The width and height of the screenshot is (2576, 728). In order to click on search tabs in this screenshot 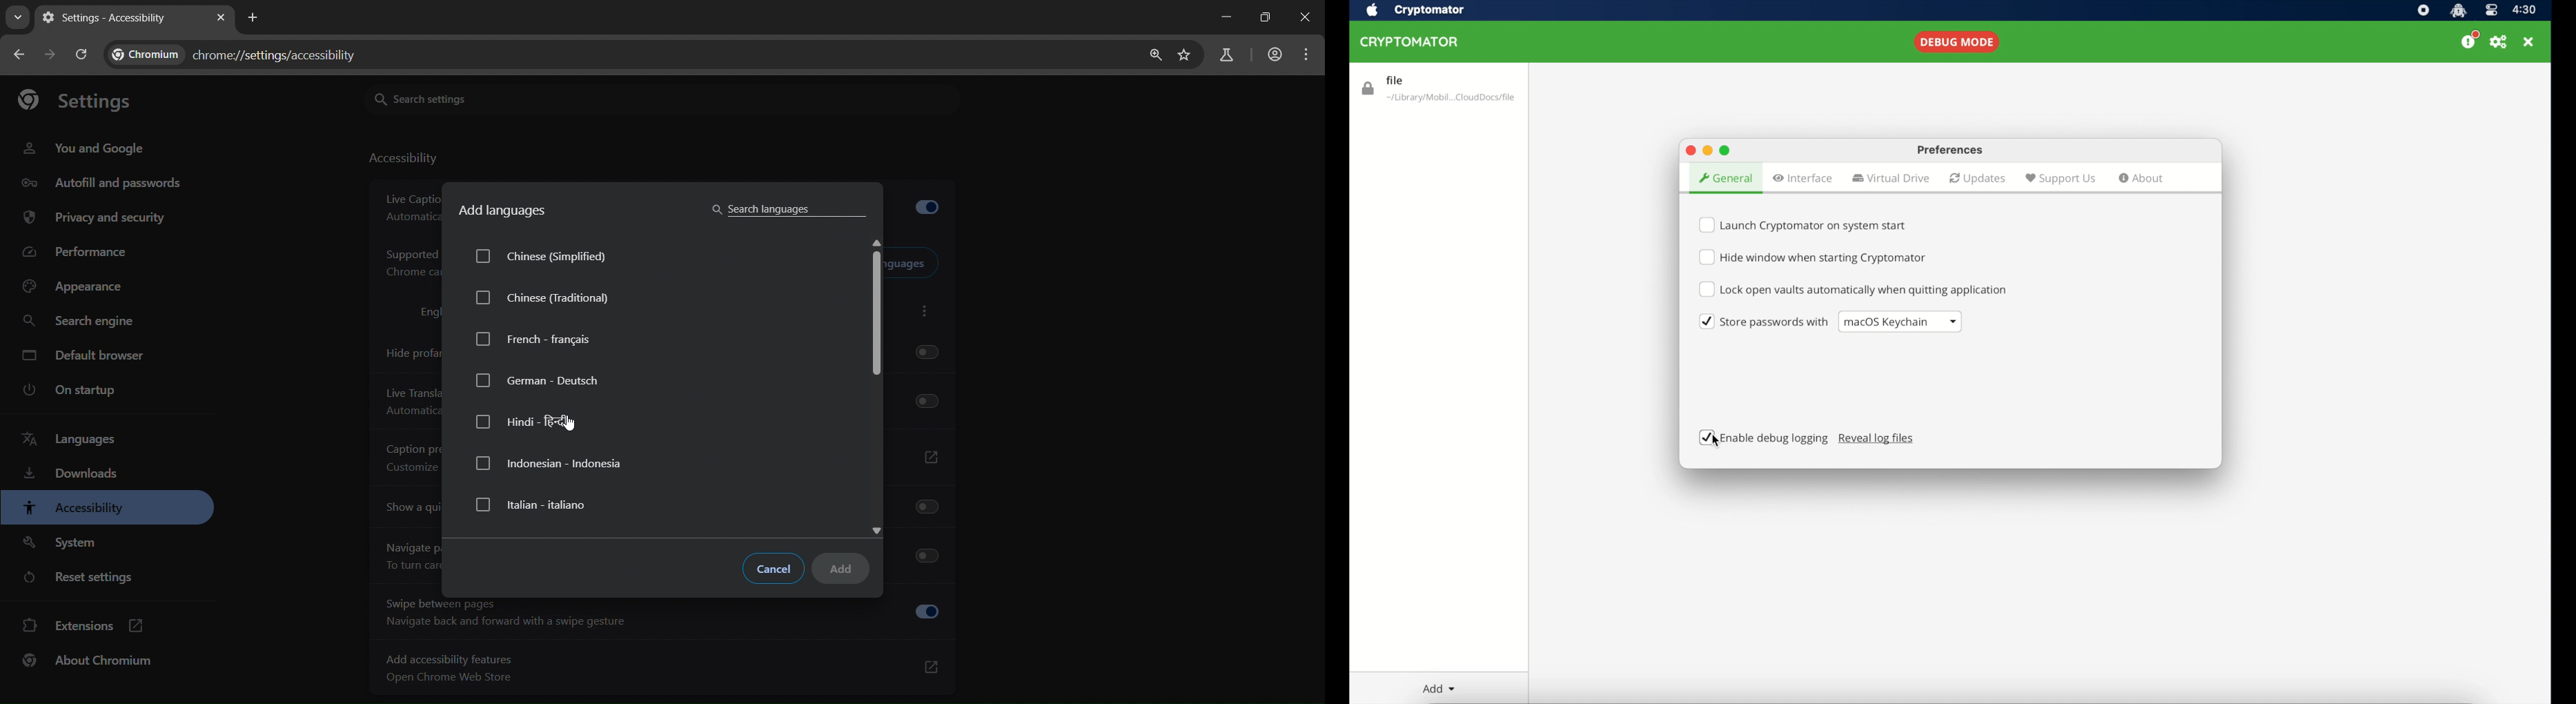, I will do `click(19, 16)`.